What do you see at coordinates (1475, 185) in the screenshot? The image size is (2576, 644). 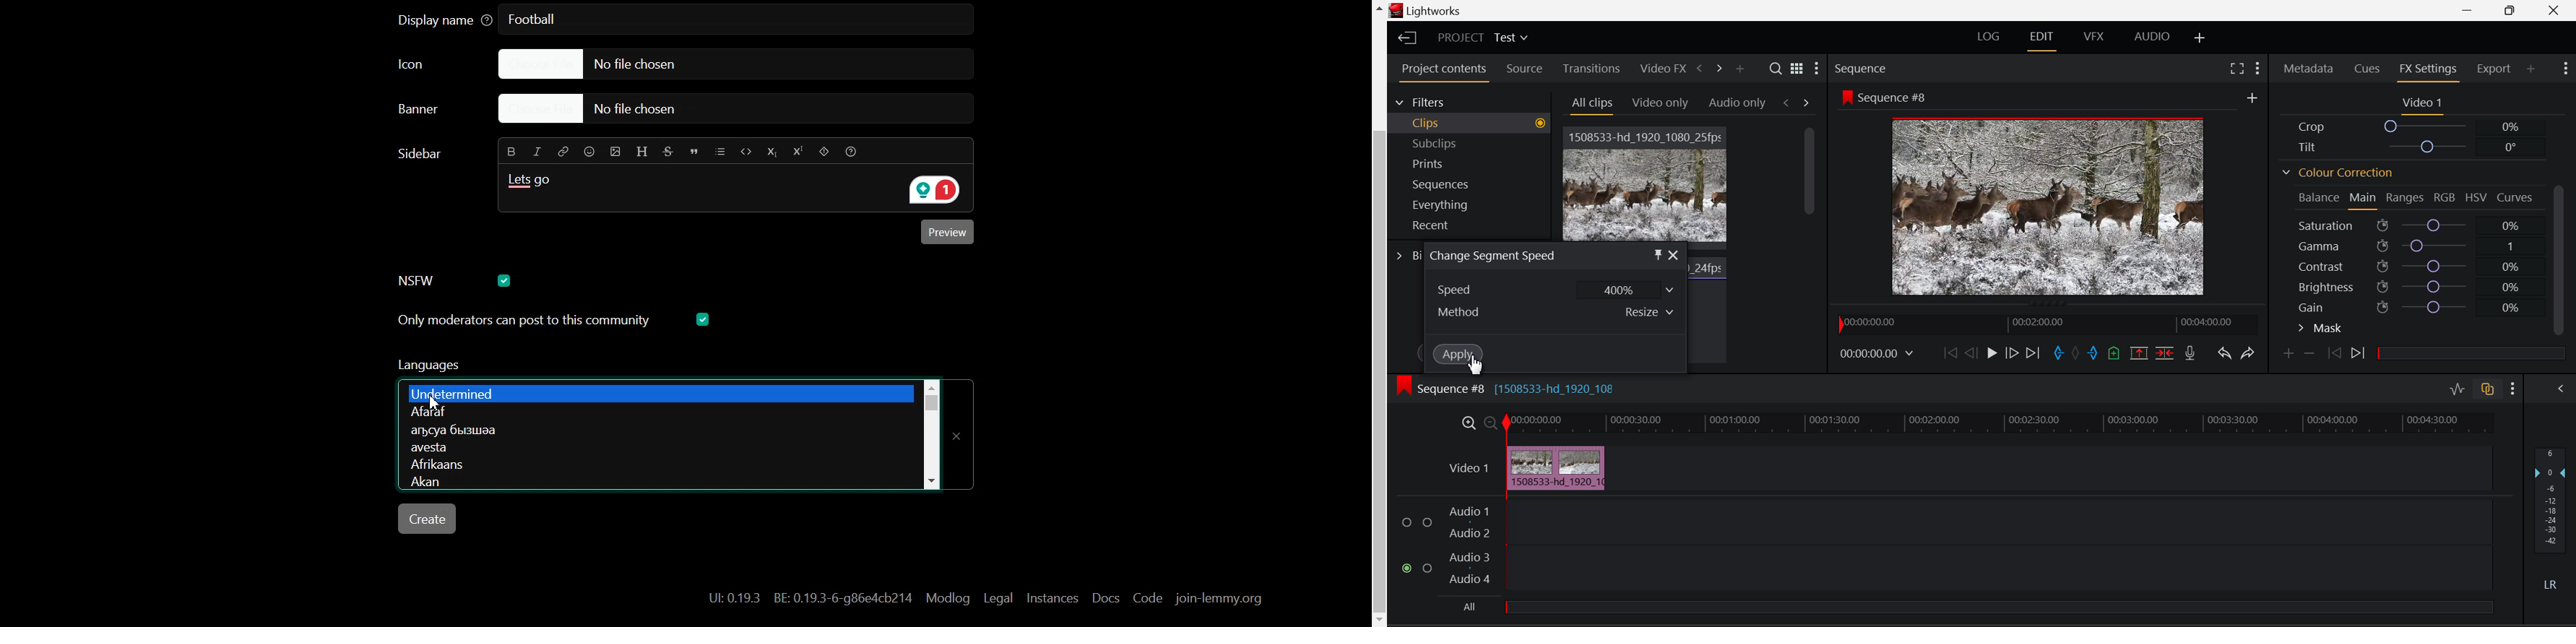 I see `Sequences` at bounding box center [1475, 185].